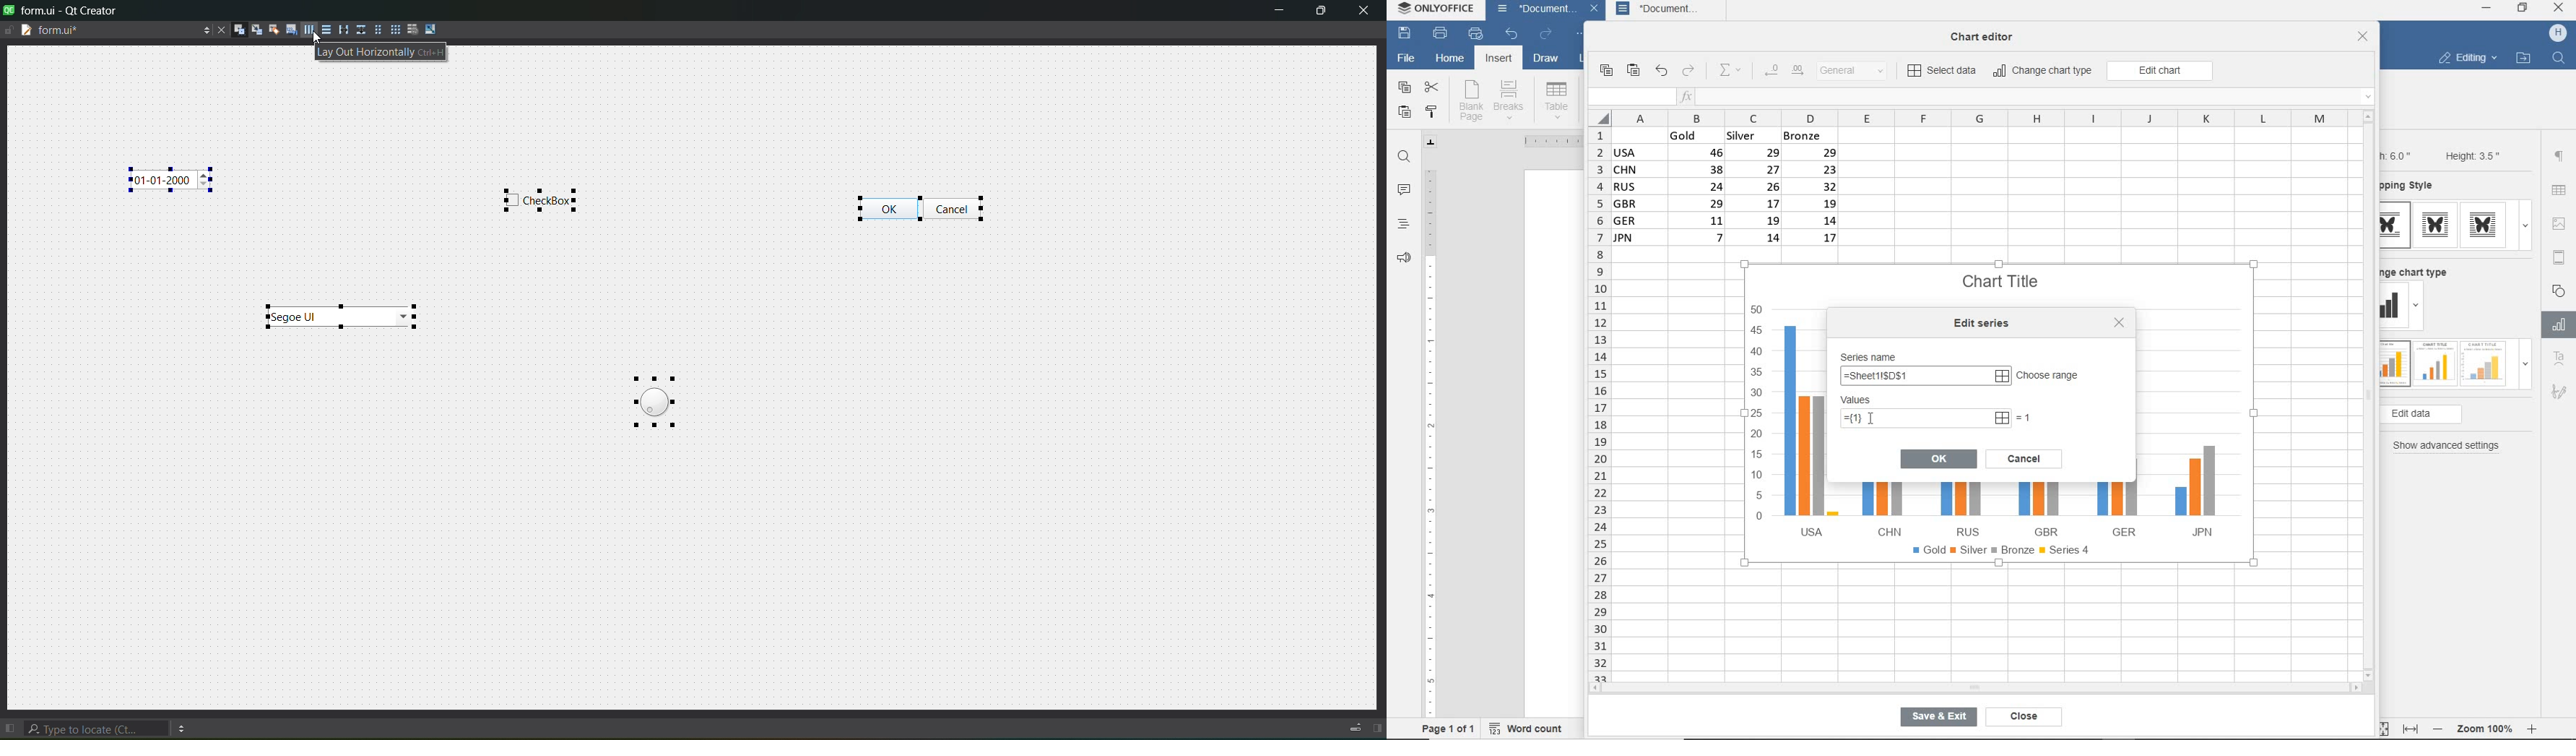 This screenshot has width=2576, height=756. Describe the element at coordinates (1405, 157) in the screenshot. I see `find` at that location.